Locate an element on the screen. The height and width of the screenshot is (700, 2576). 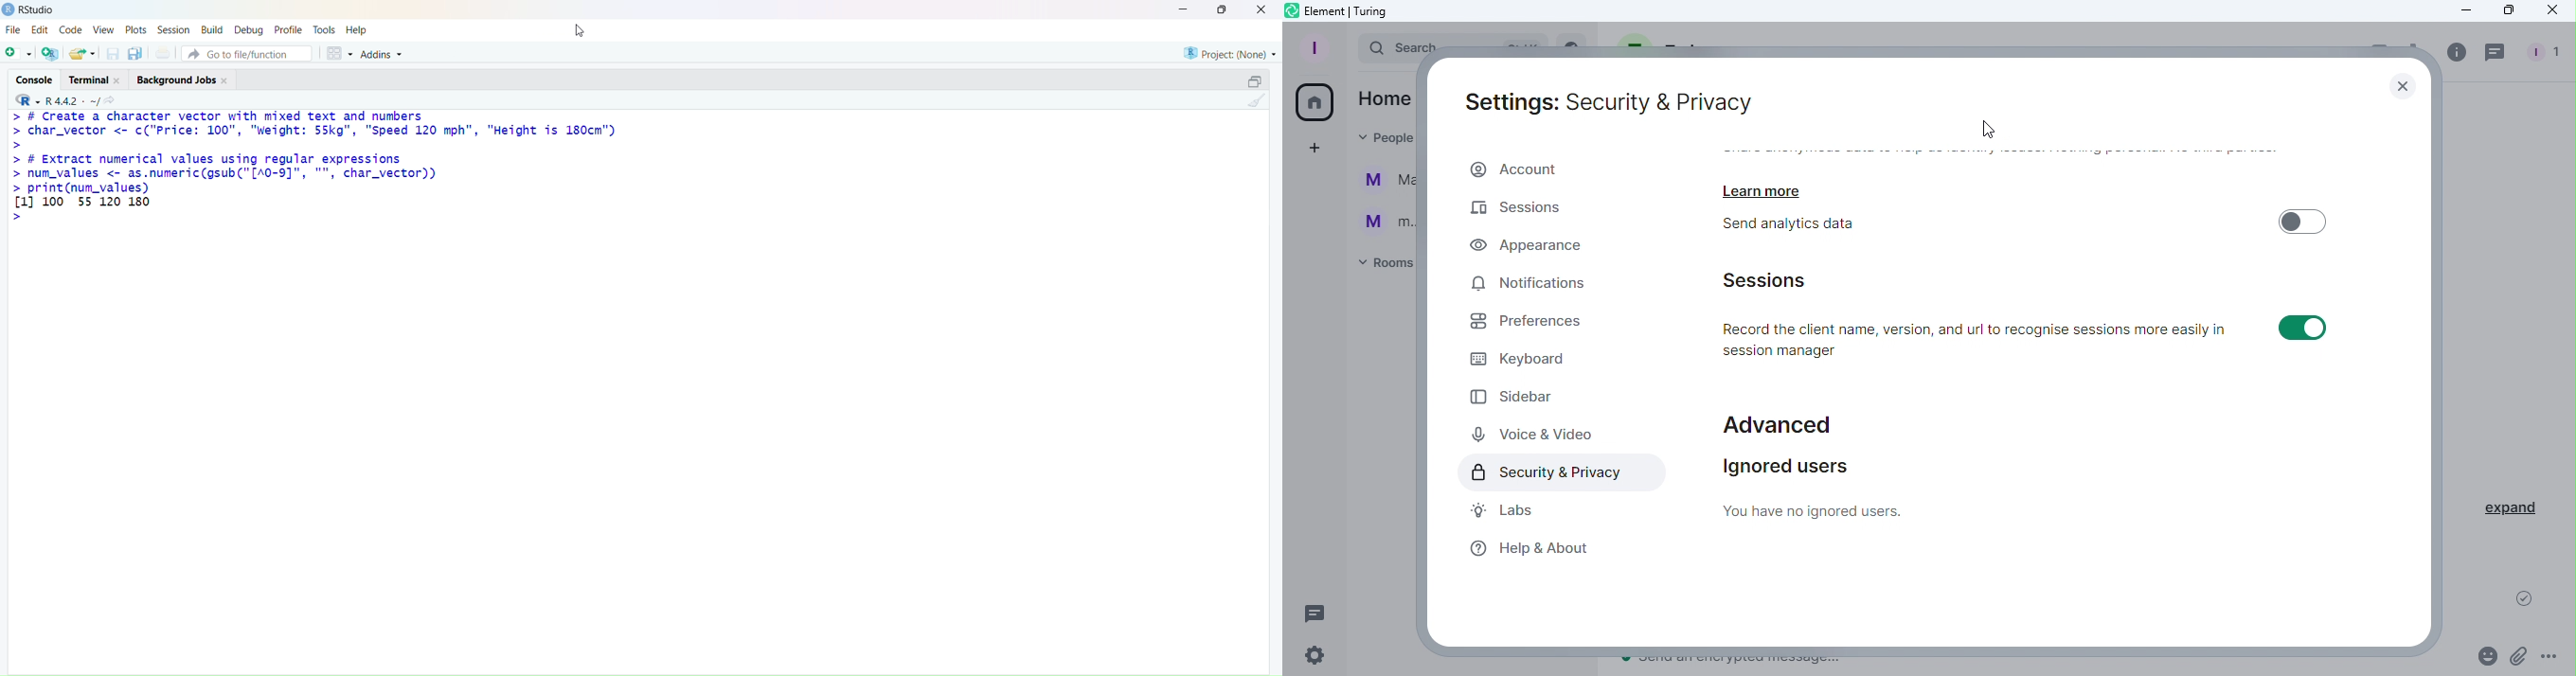
Attachment is located at coordinates (2520, 656).